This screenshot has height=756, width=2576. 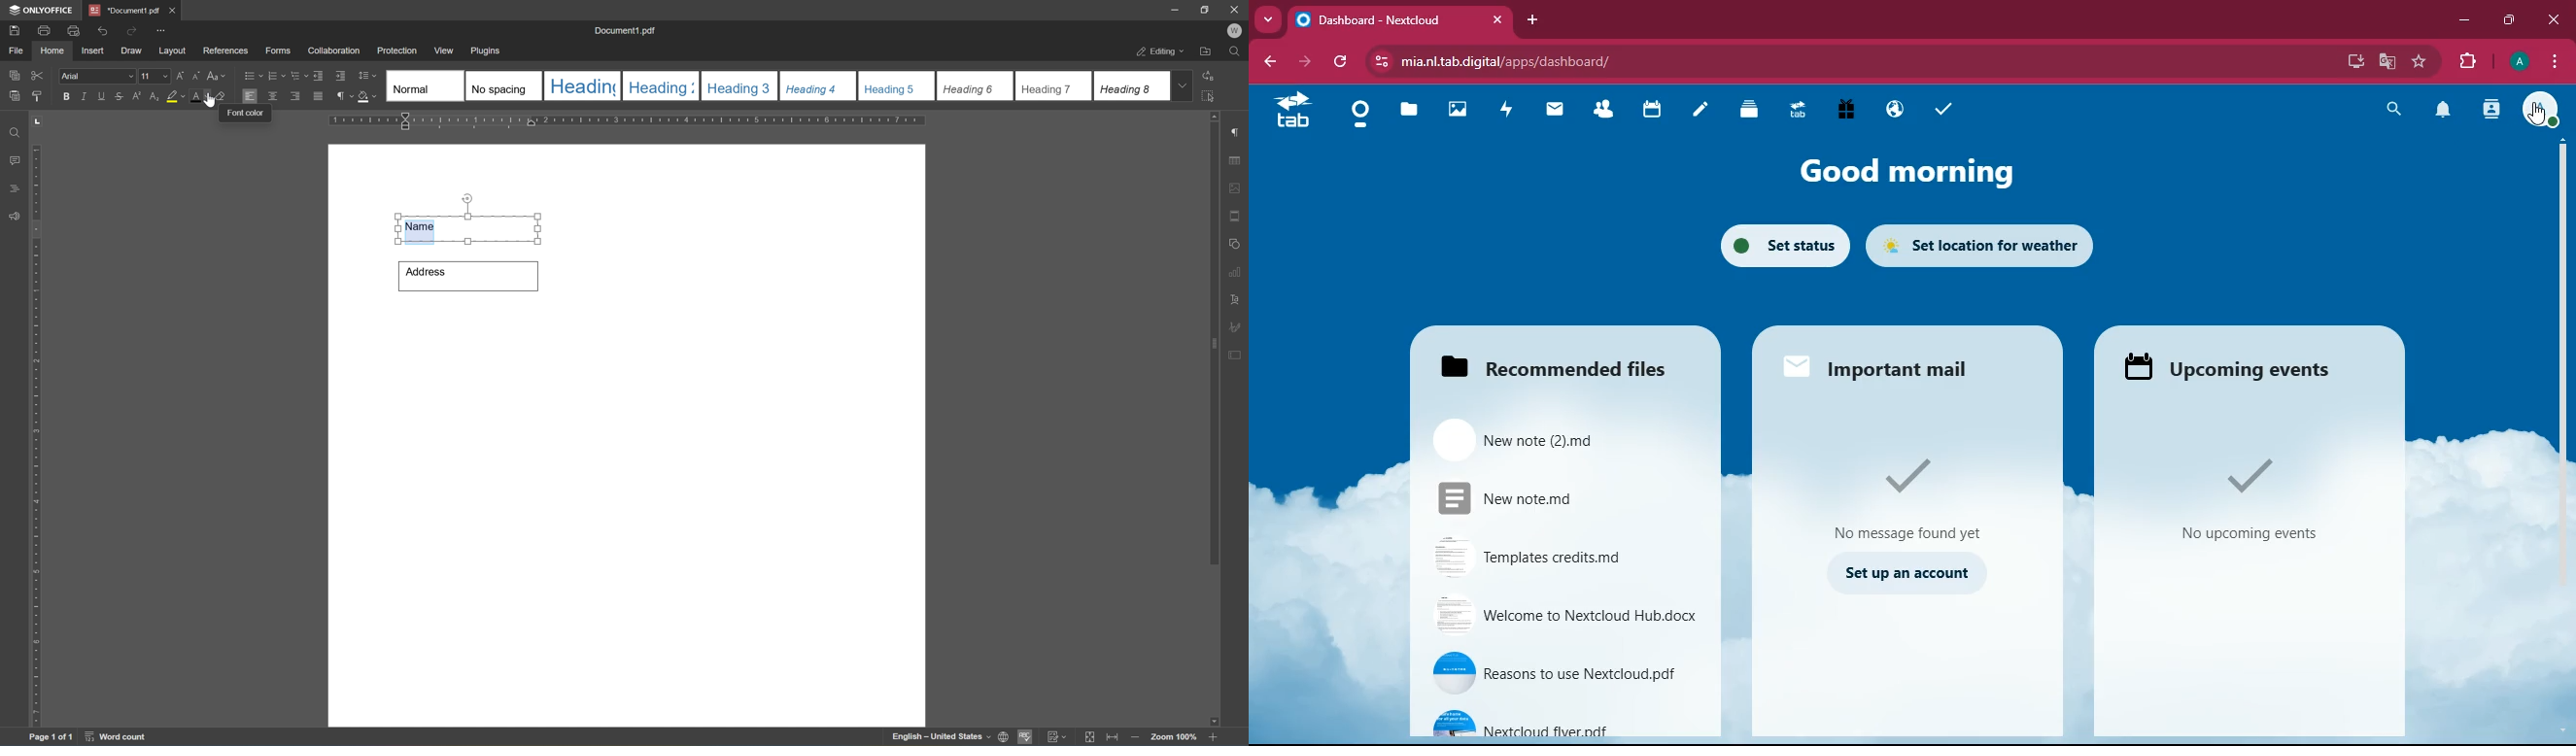 I want to click on align left, so click(x=249, y=95).